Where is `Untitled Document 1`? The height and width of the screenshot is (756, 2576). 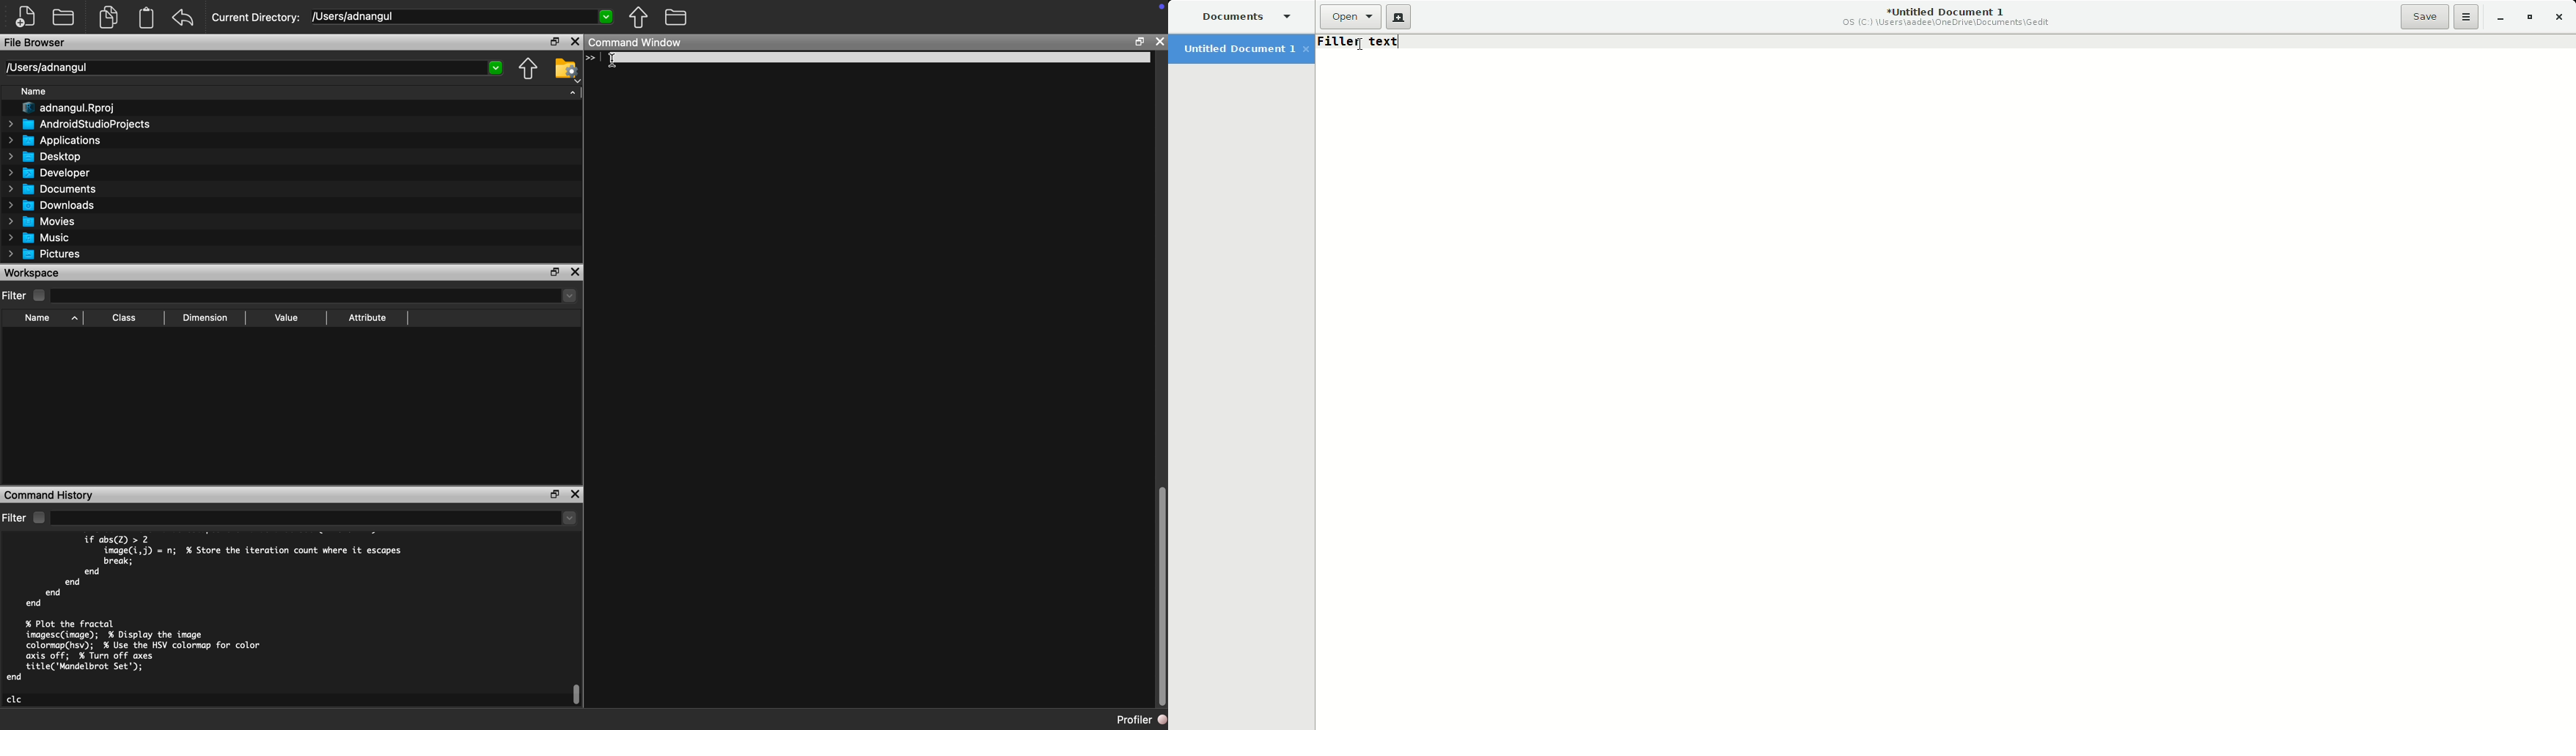
Untitled Document 1 is located at coordinates (1942, 18).